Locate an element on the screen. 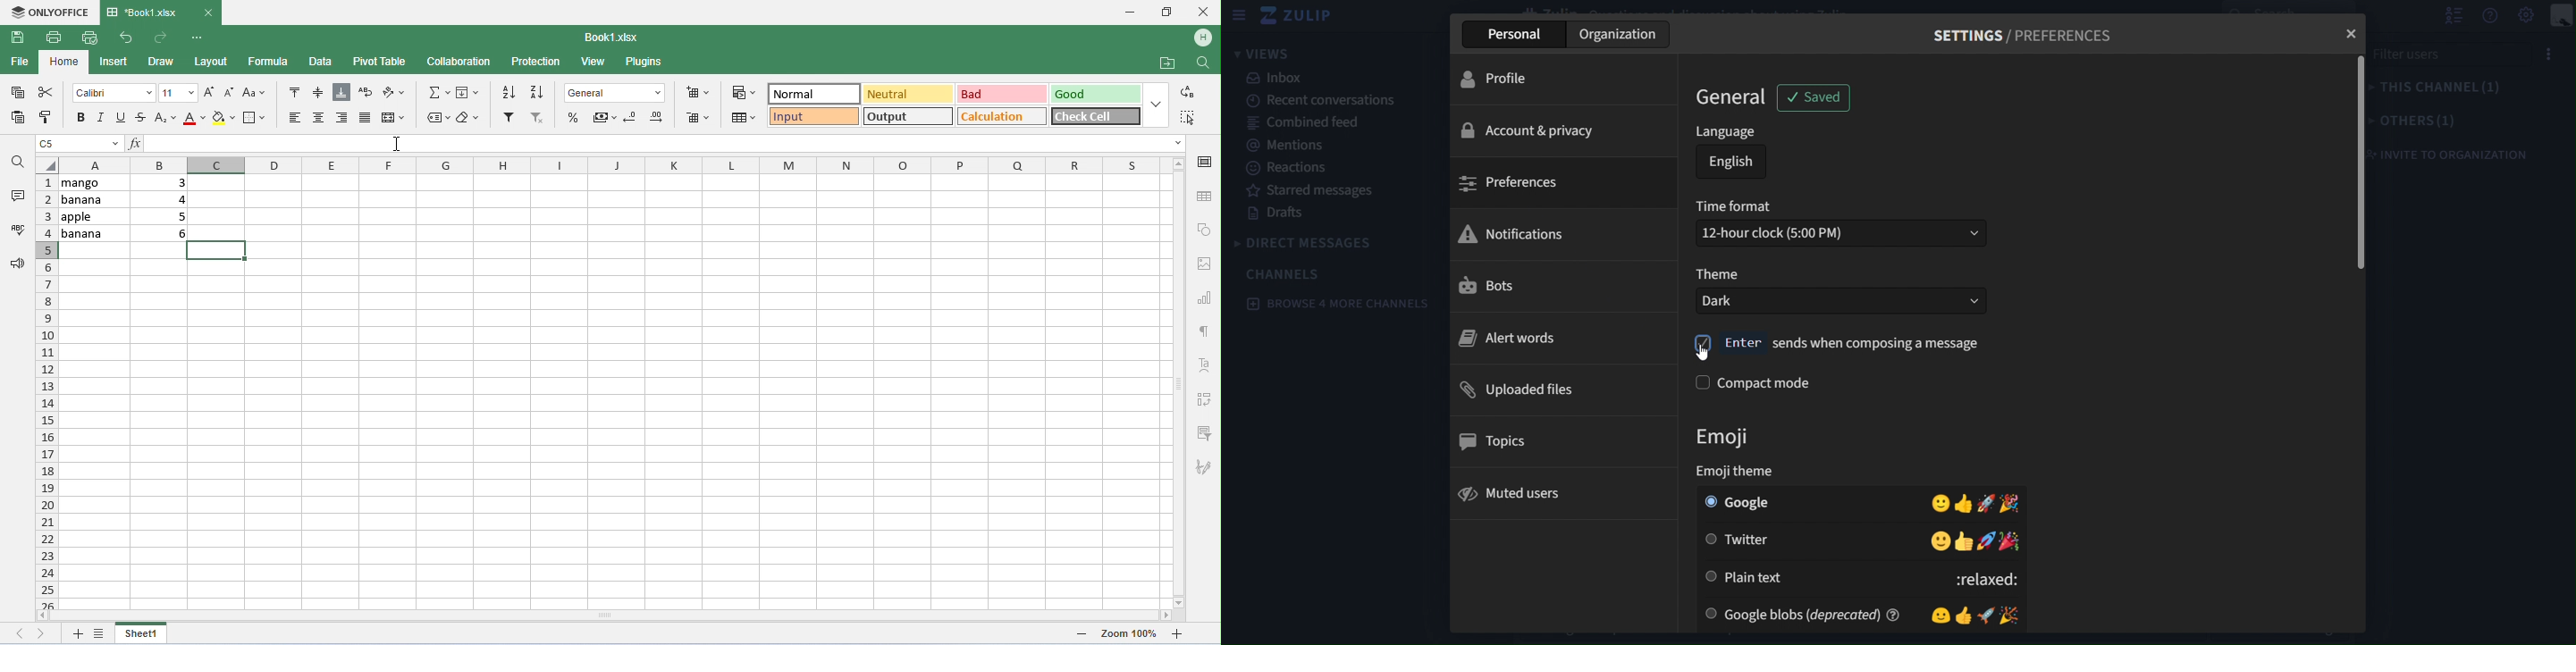 This screenshot has height=672, width=2576. organization is located at coordinates (1617, 34).